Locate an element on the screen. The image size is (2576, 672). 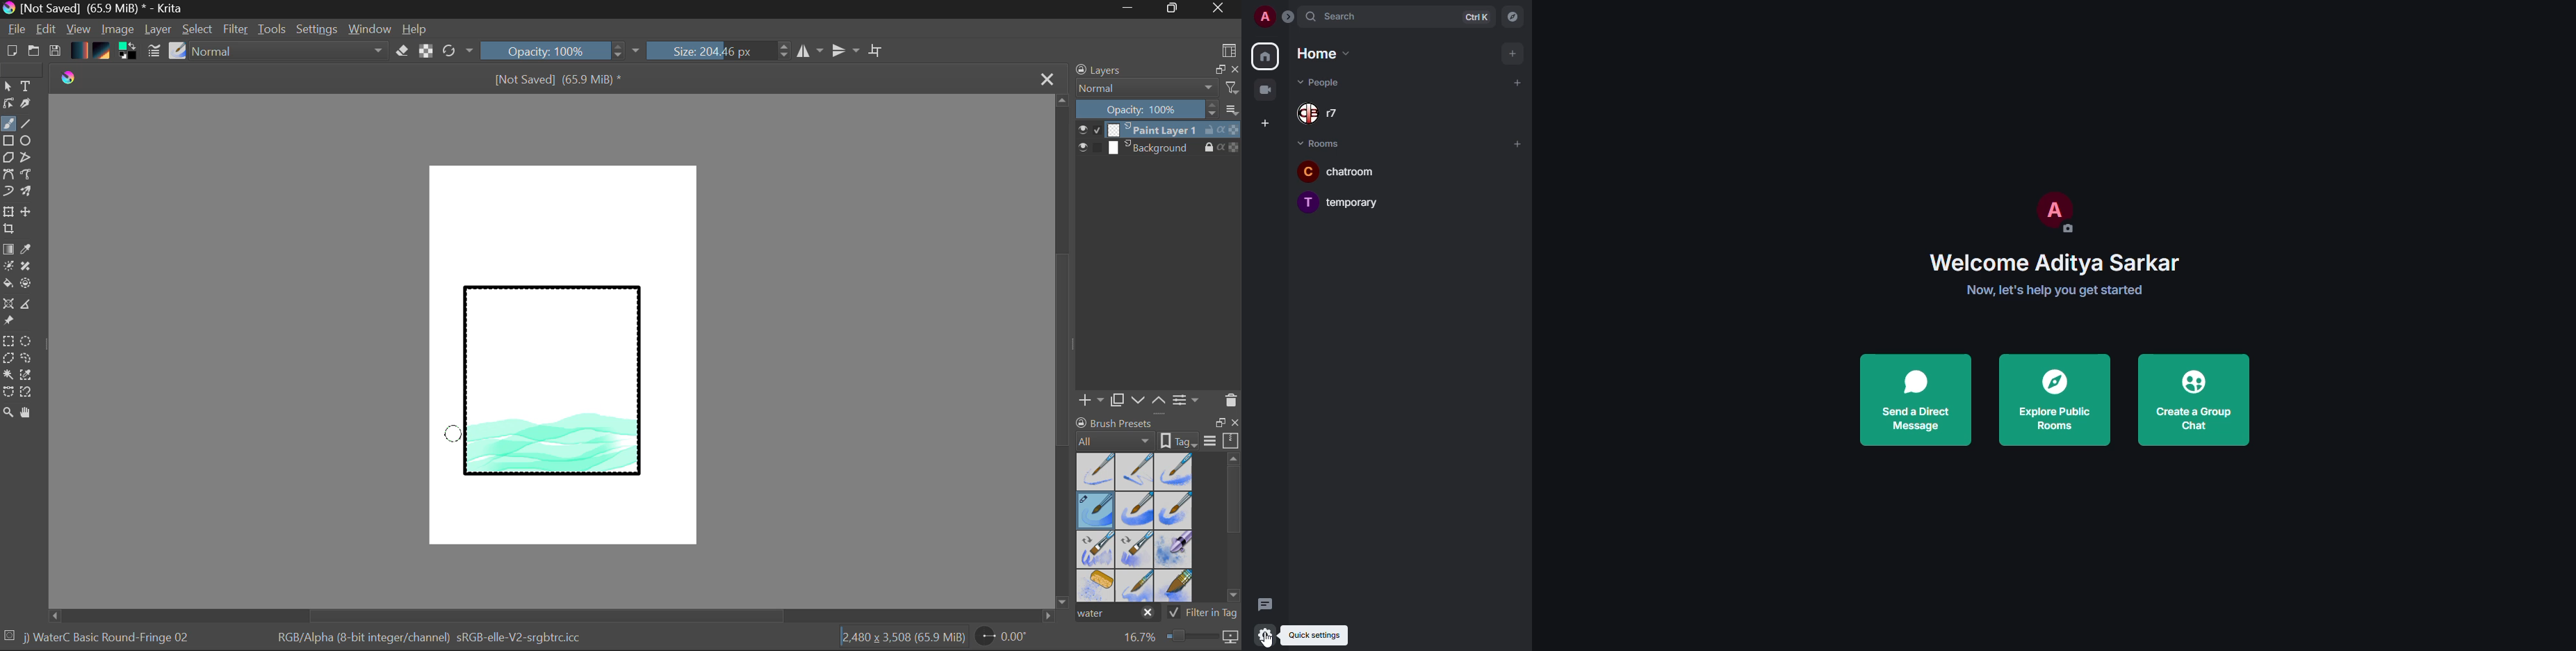
Layer 1 is located at coordinates (1160, 131).